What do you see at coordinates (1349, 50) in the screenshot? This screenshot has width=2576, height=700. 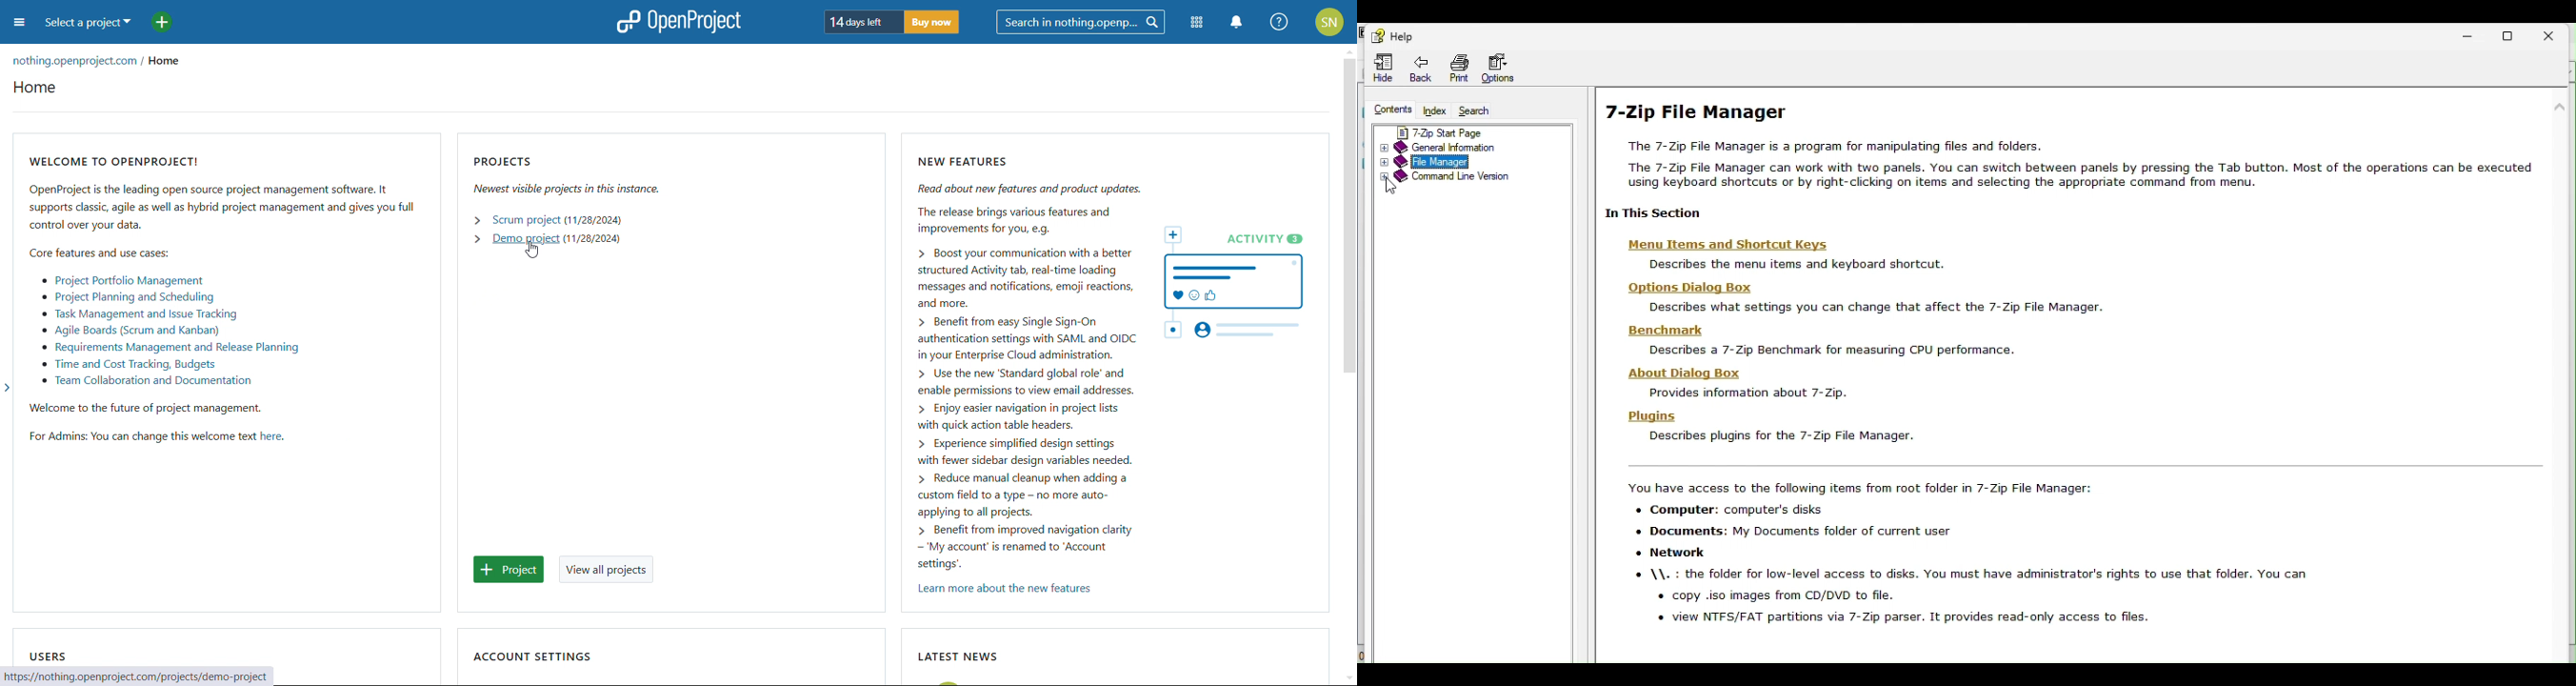 I see `scroll up` at bounding box center [1349, 50].